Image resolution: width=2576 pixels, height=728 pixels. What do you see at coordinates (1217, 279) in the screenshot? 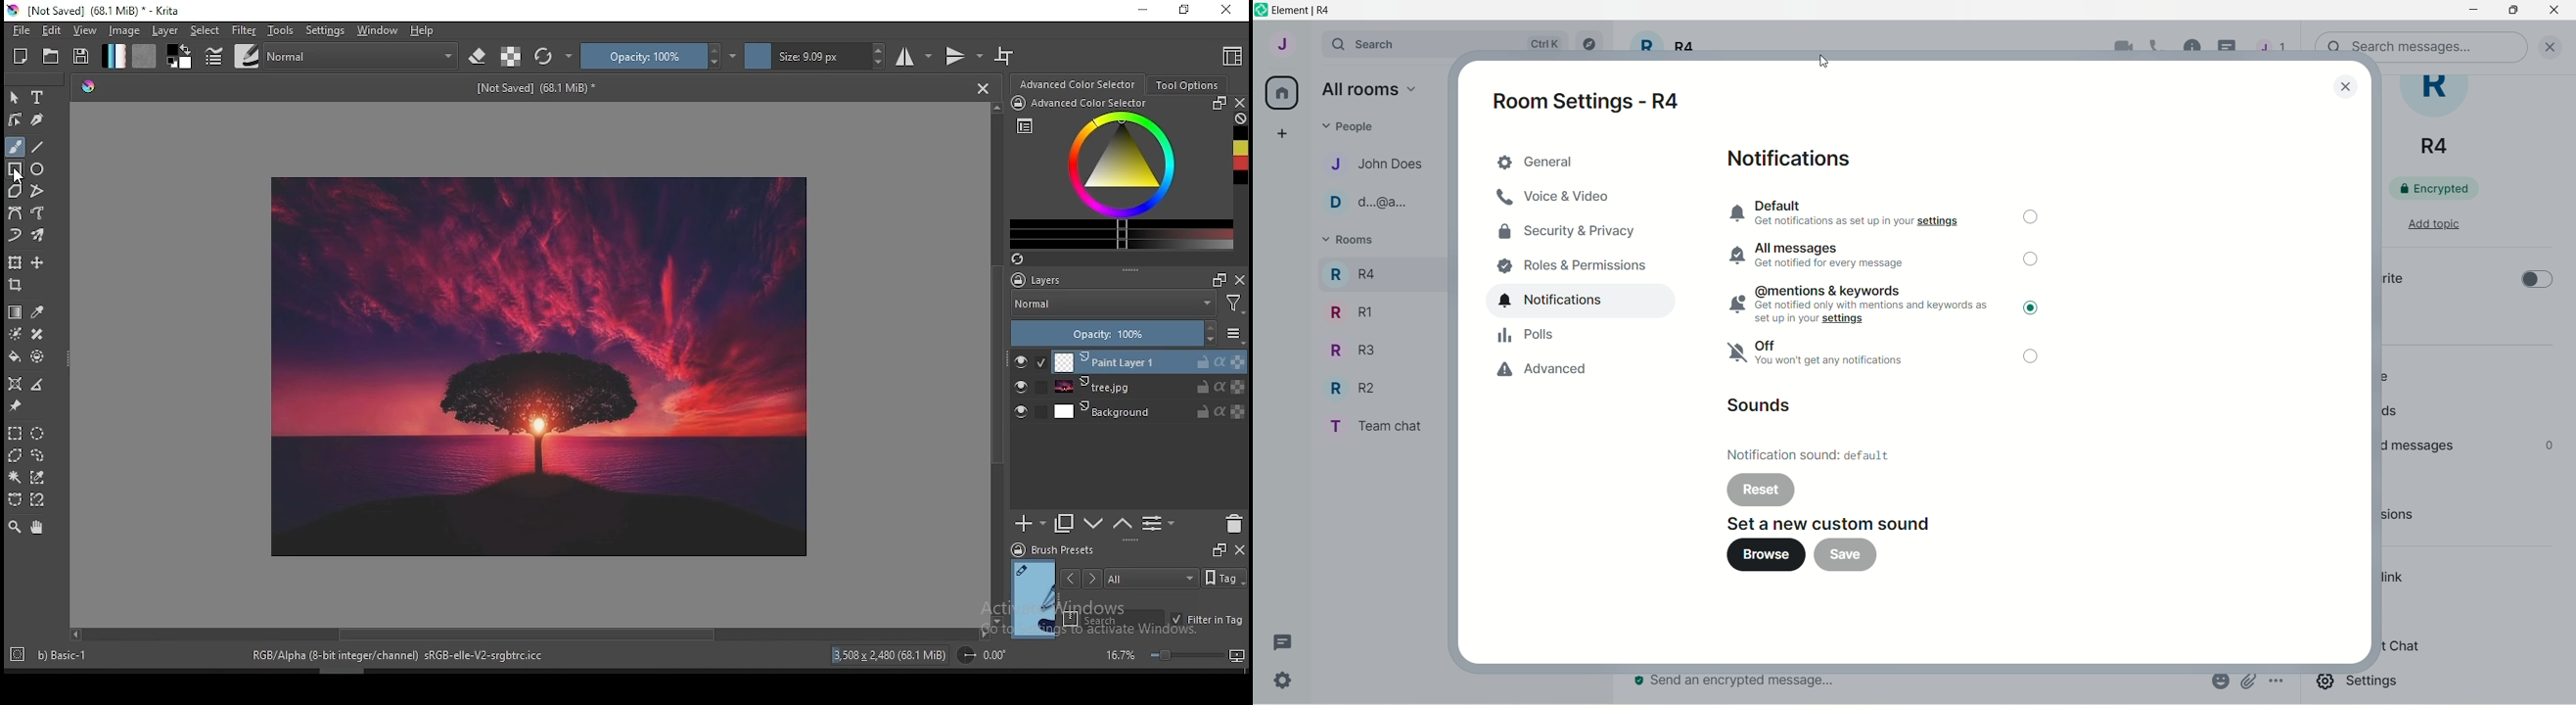
I see `Frame` at bounding box center [1217, 279].